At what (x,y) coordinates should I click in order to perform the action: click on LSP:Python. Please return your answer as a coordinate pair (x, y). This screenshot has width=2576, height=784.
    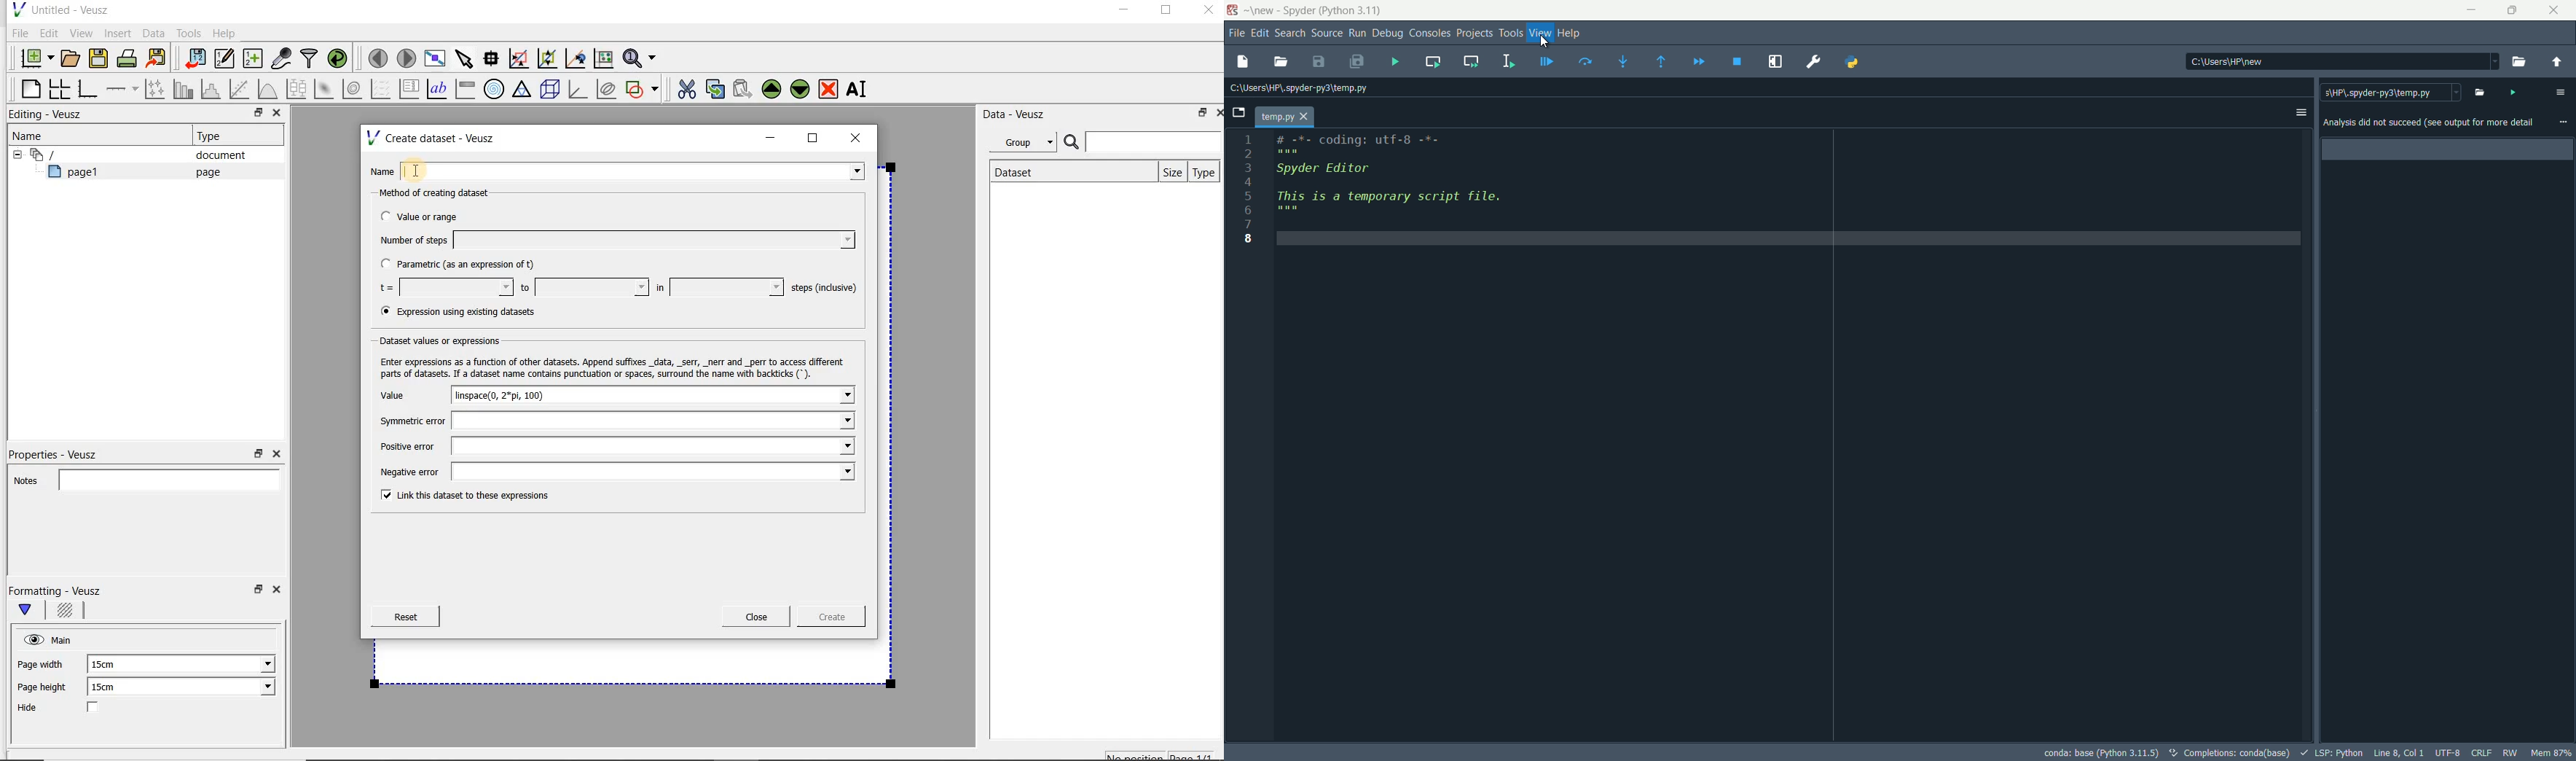
    Looking at the image, I should click on (2331, 752).